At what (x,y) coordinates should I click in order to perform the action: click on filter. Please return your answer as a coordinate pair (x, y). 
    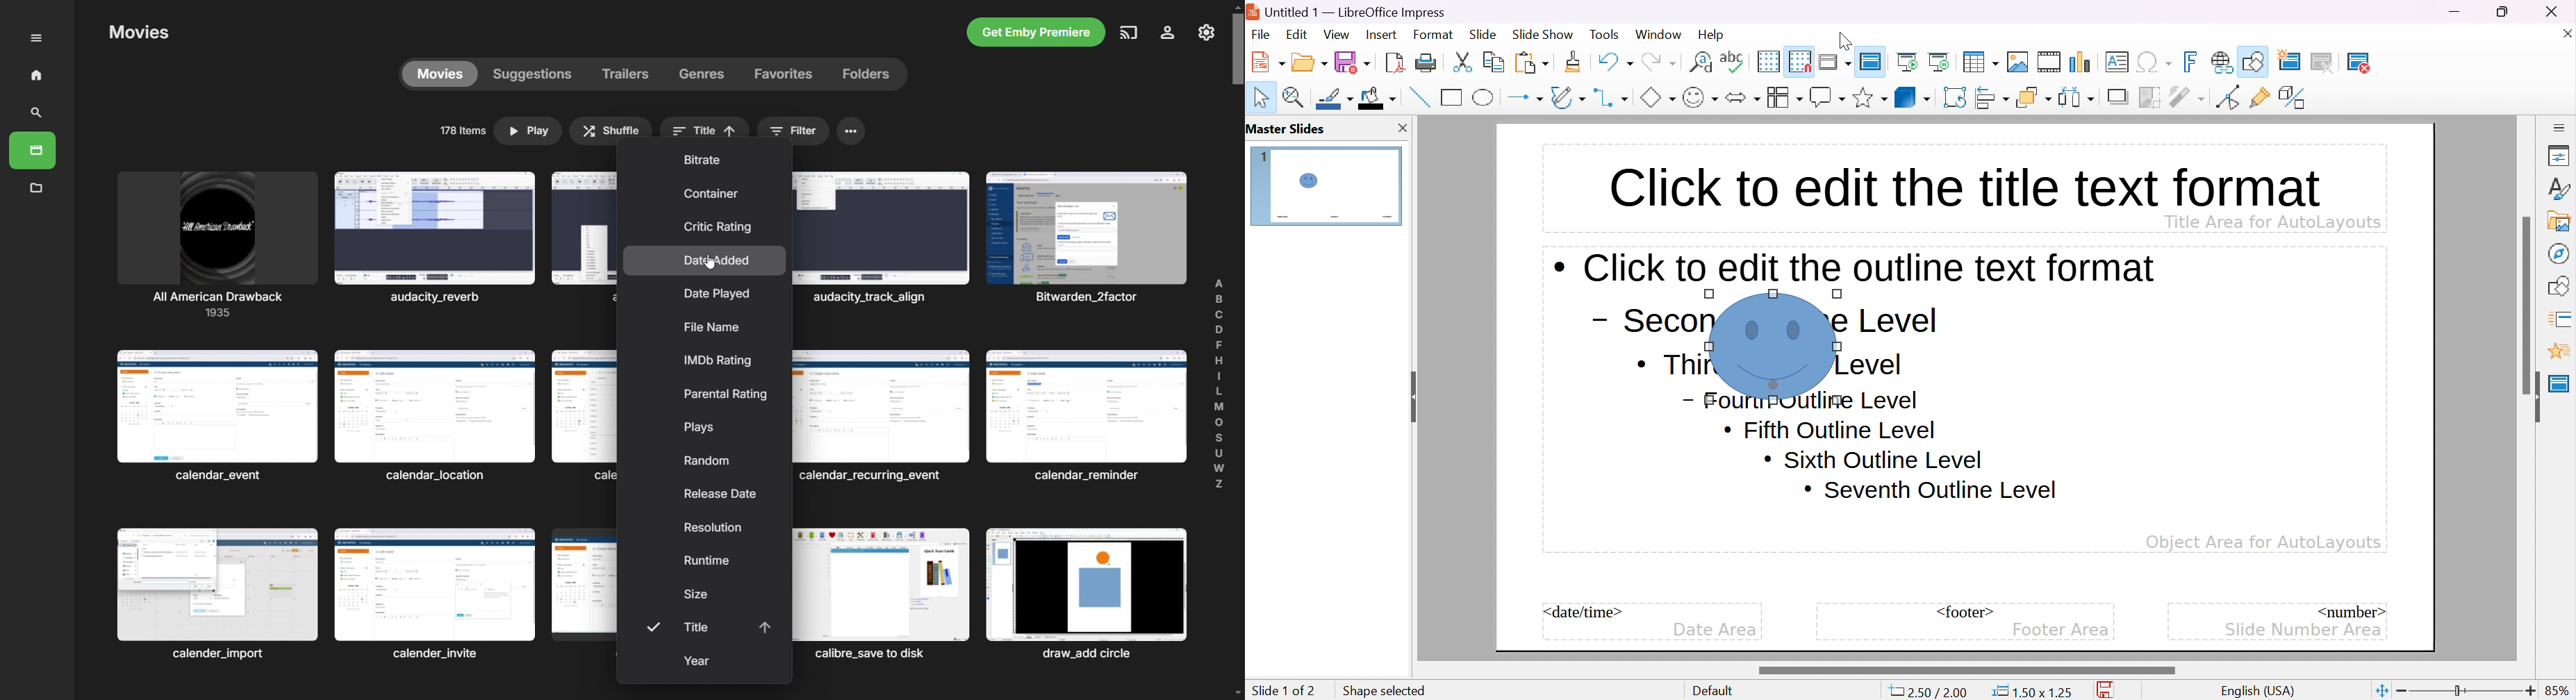
    Looking at the image, I should click on (2188, 97).